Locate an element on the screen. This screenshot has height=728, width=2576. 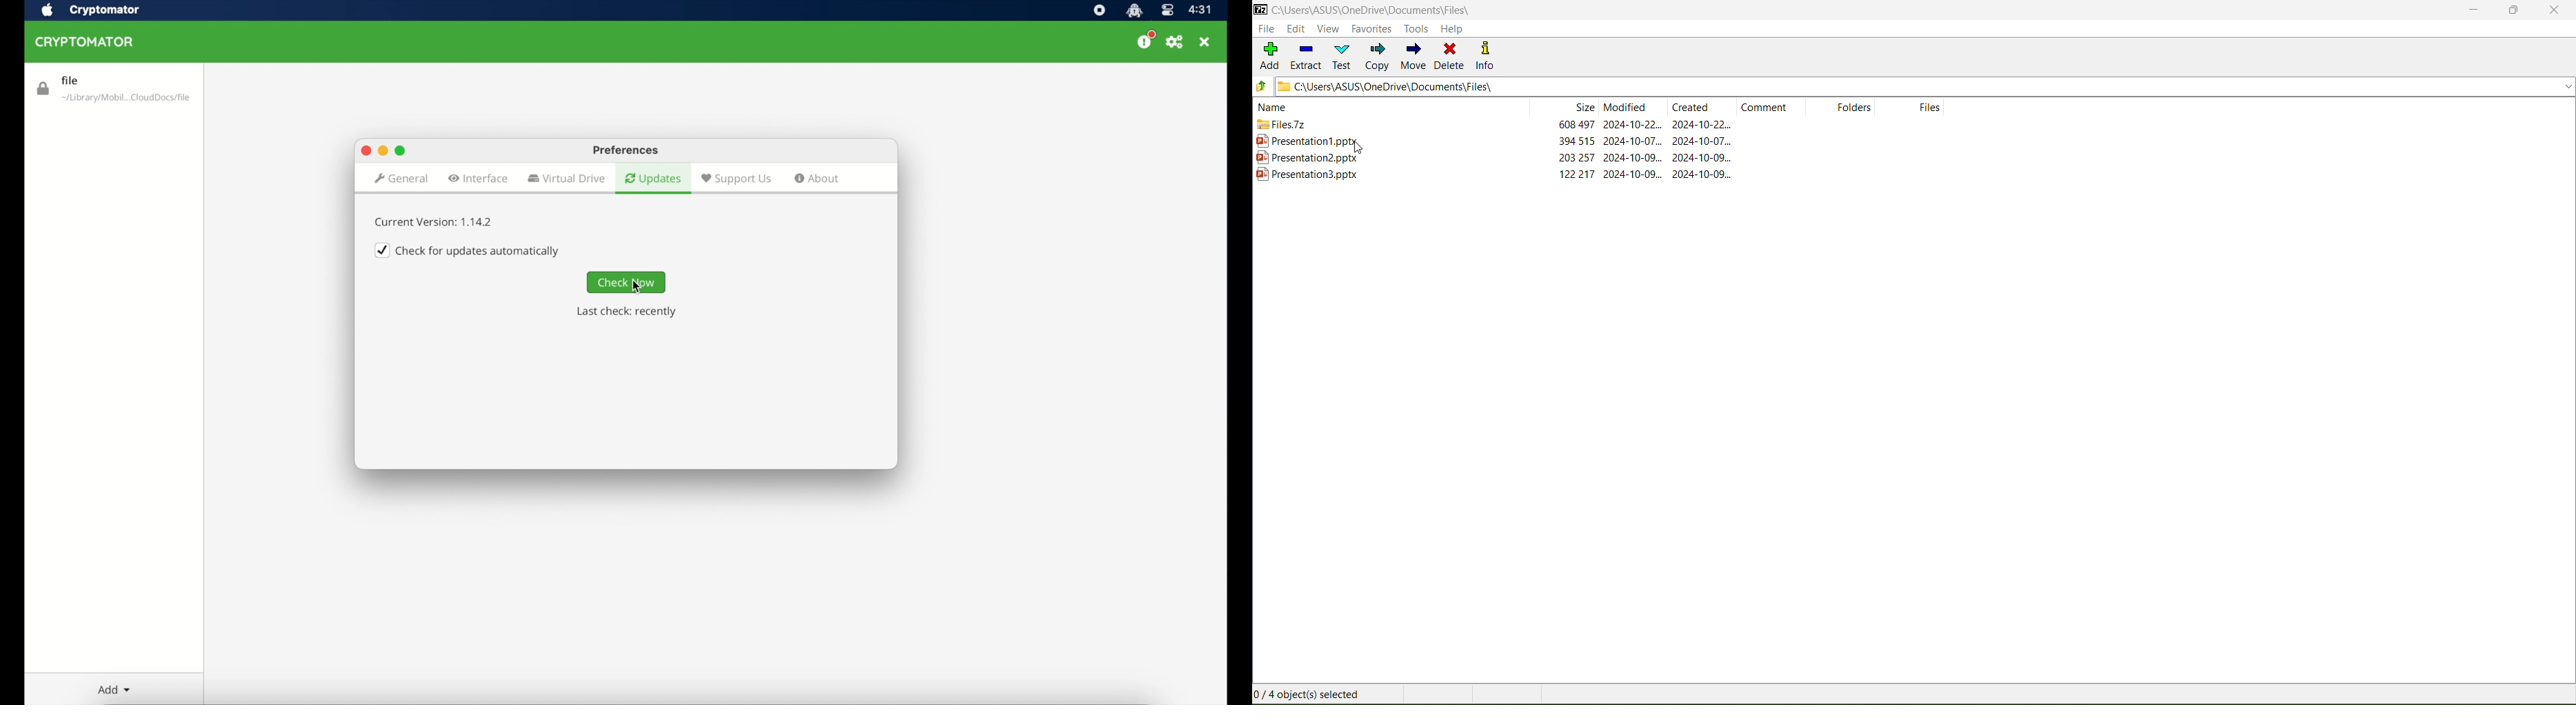
modified is located at coordinates (1626, 107).